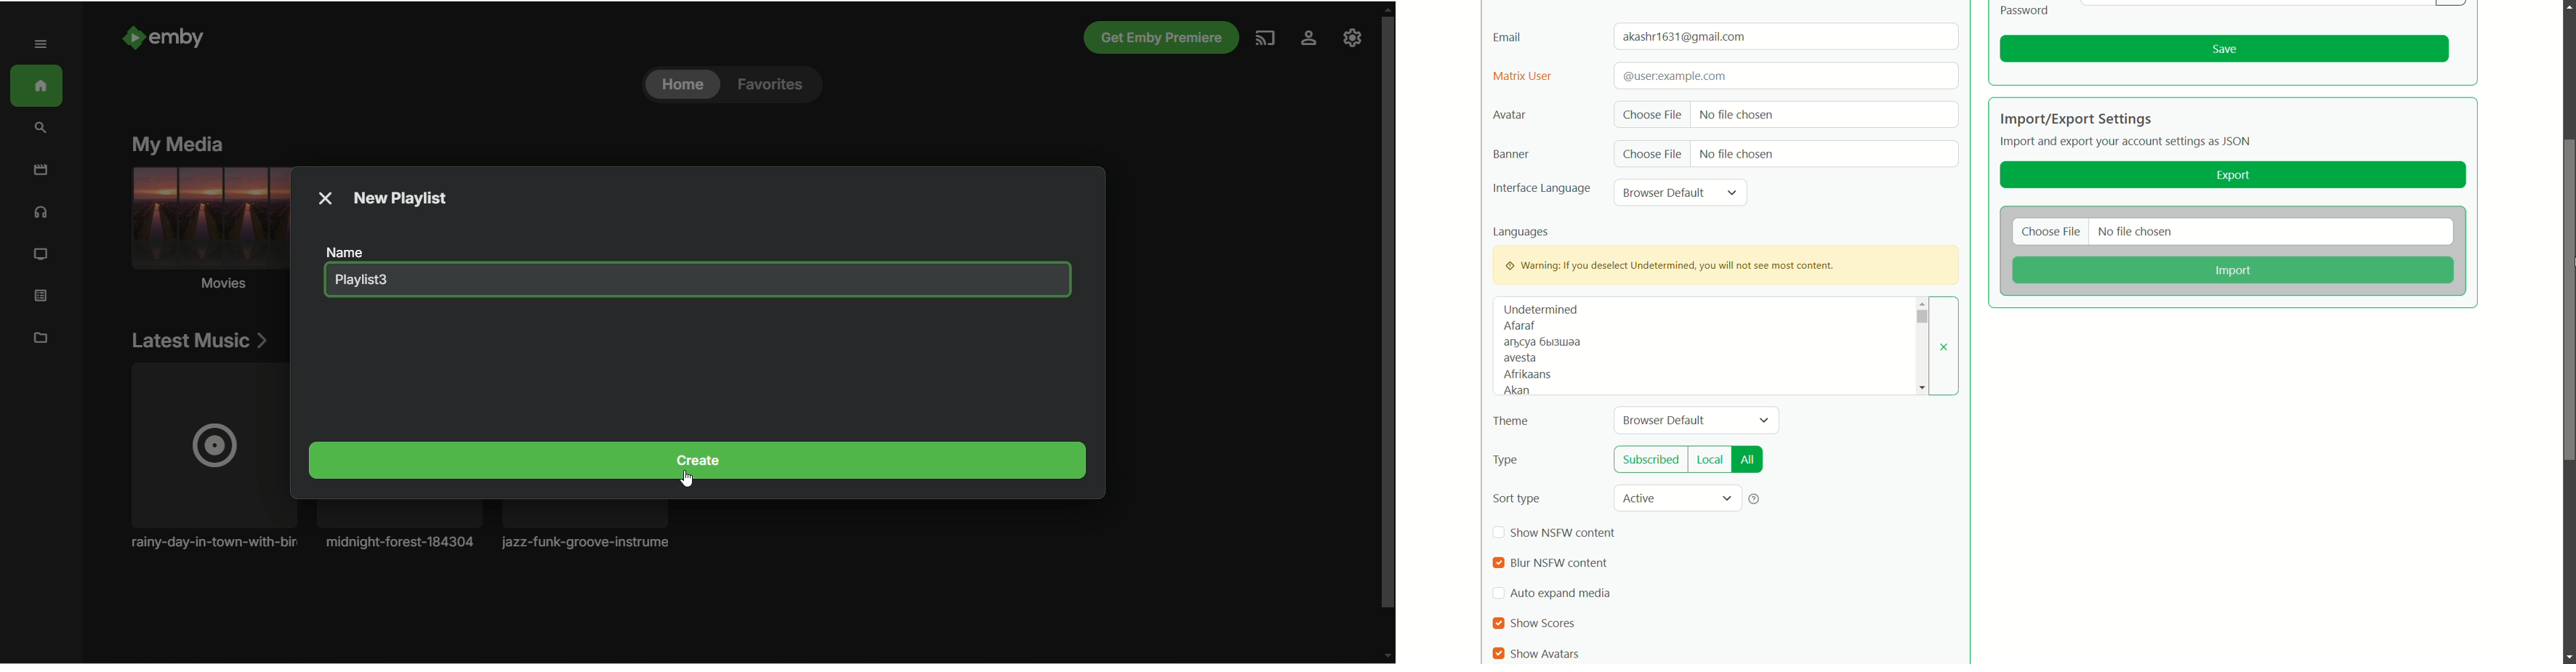 The image size is (2576, 672). I want to click on checkbox, so click(1498, 564).